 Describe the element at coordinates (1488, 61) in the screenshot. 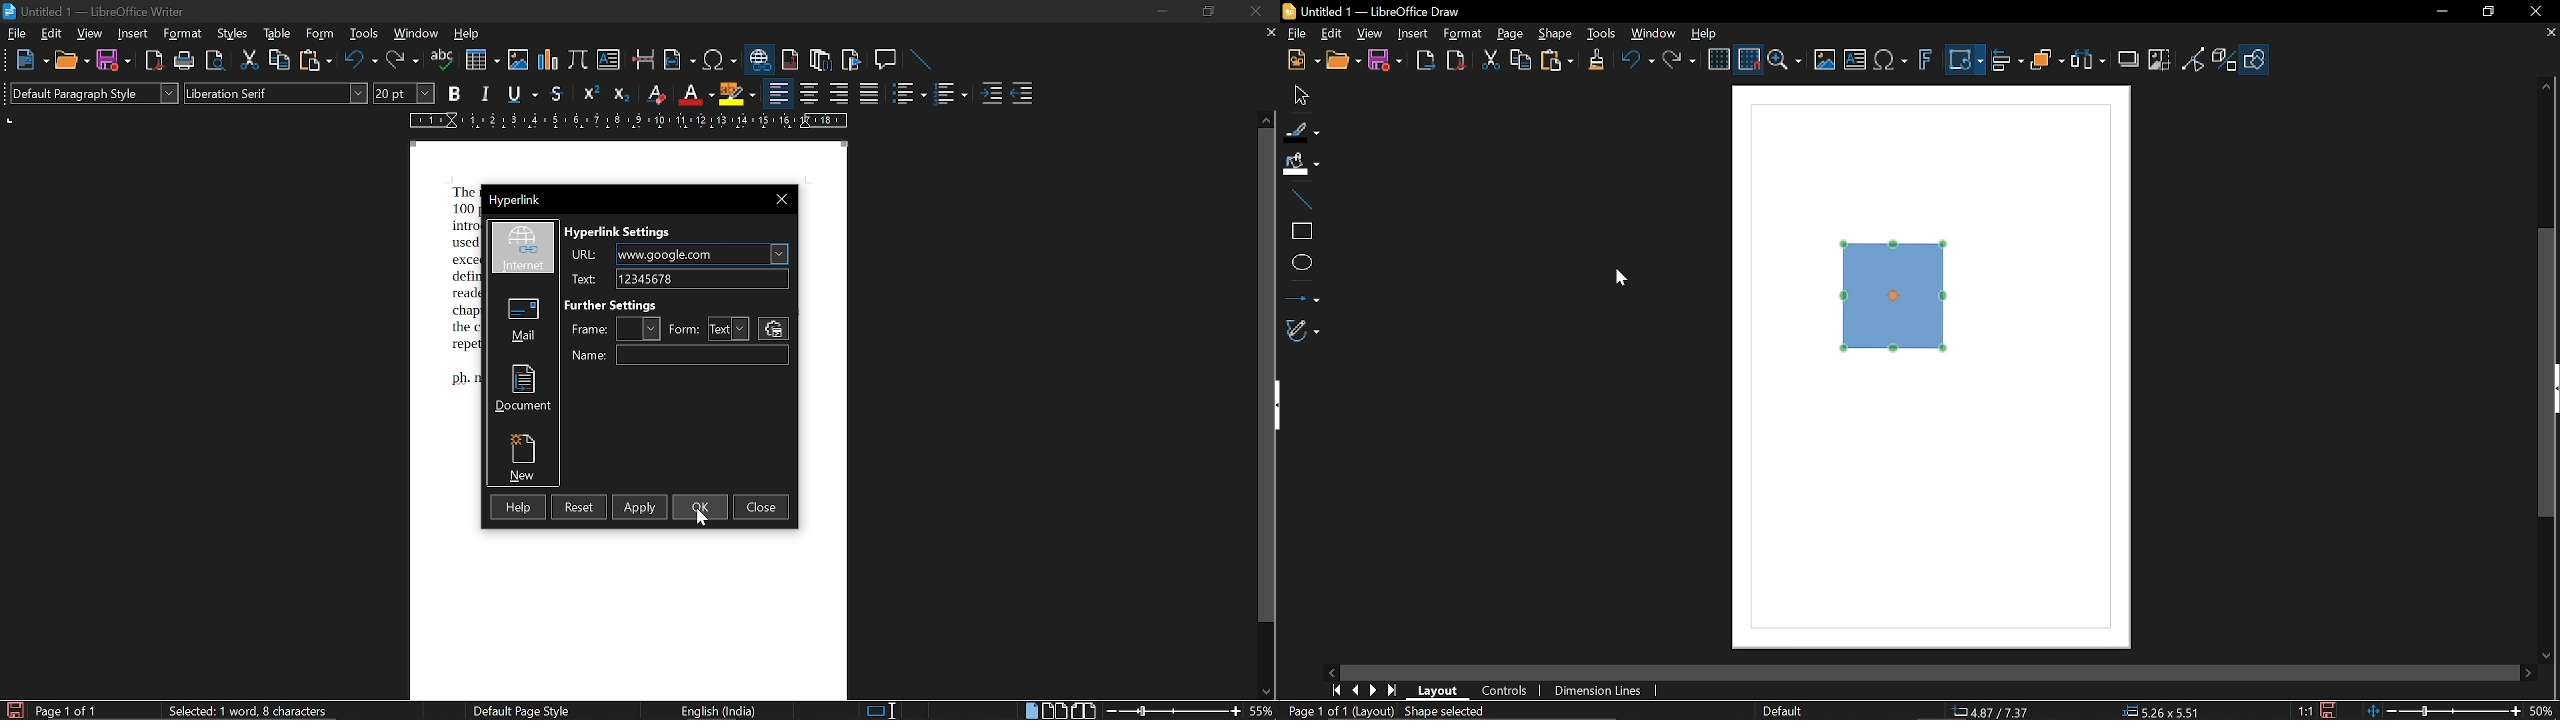

I see `Cut` at that location.